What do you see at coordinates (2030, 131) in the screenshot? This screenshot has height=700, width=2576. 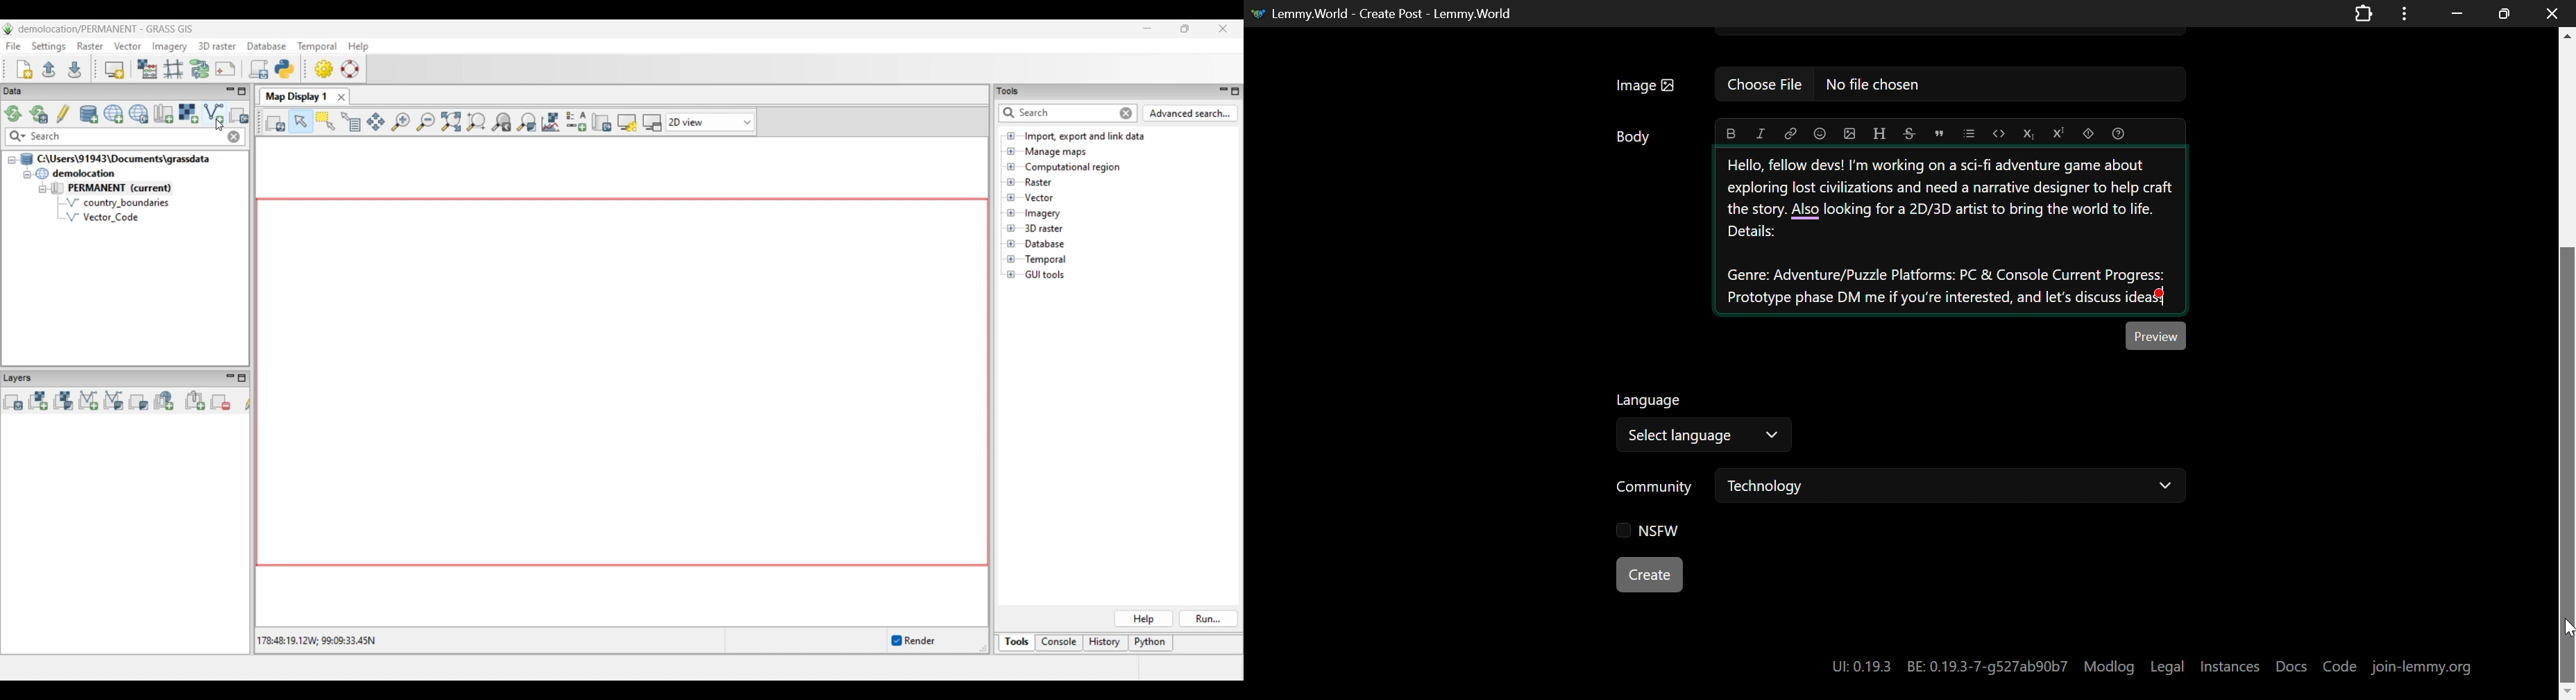 I see `subscript` at bounding box center [2030, 131].